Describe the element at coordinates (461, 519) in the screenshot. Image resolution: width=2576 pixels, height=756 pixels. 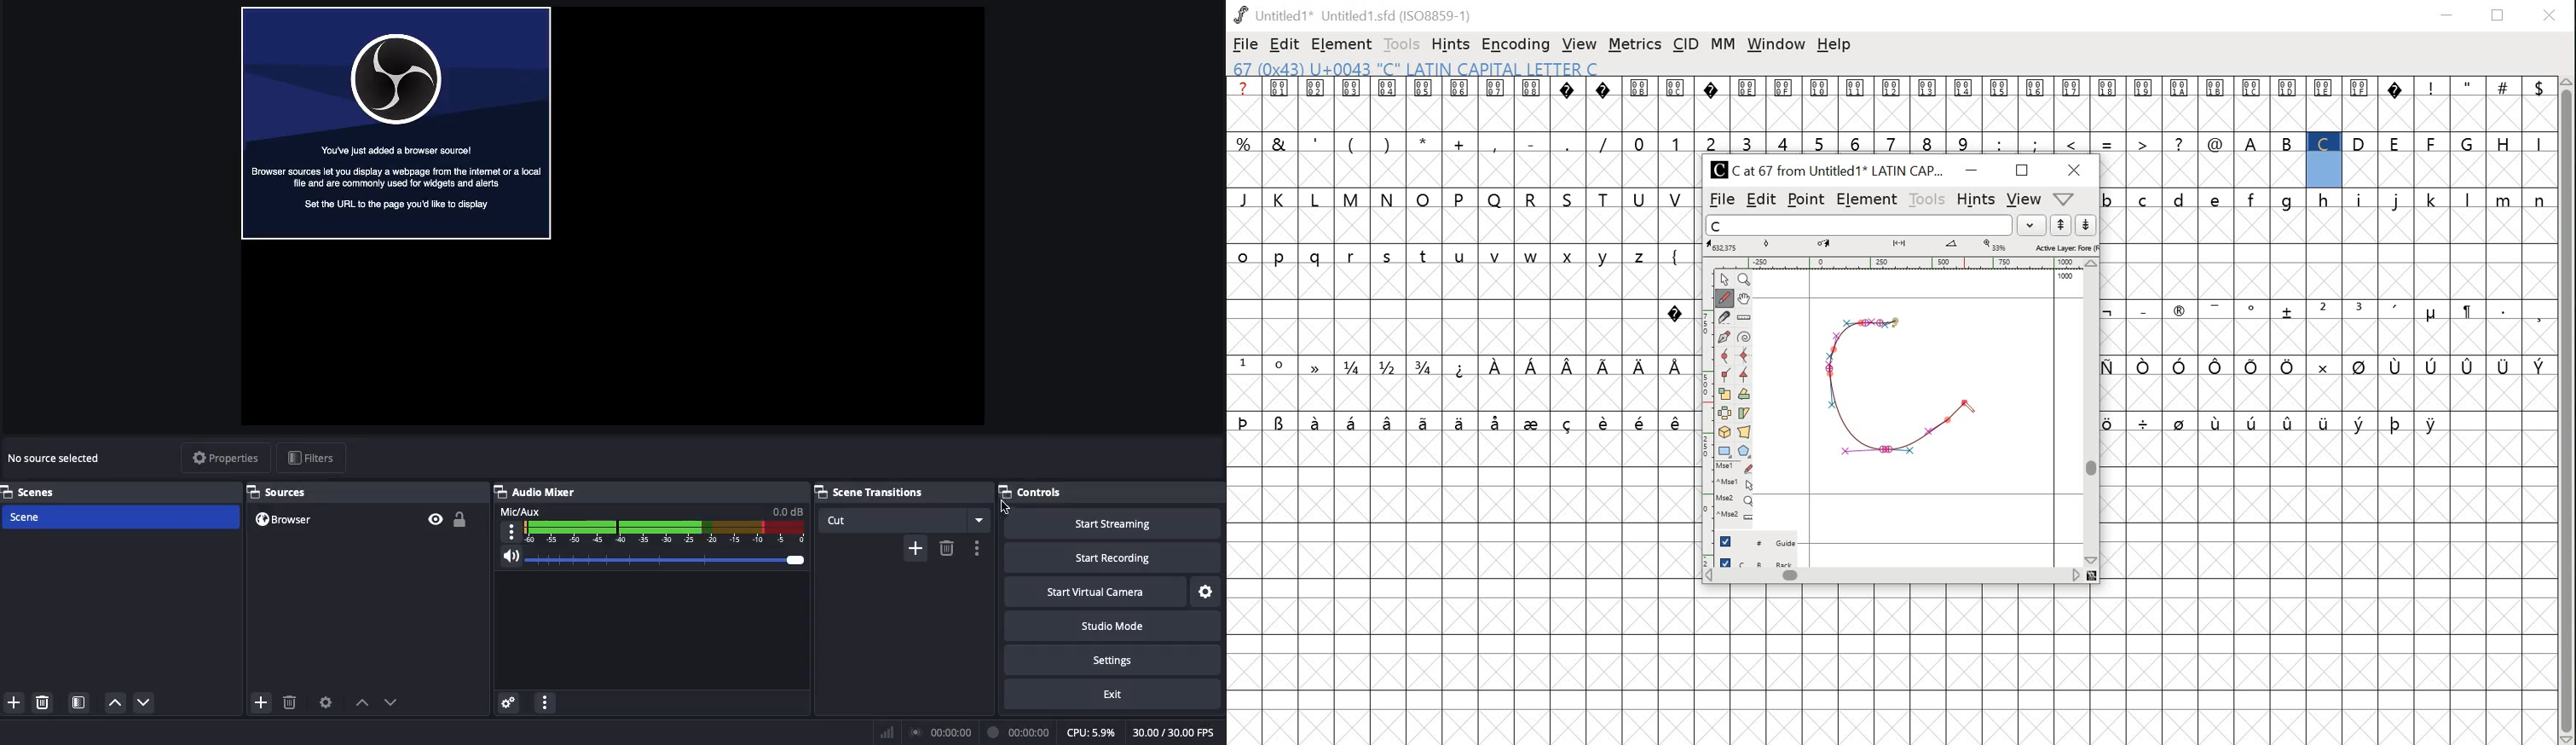
I see `Unlocked` at that location.